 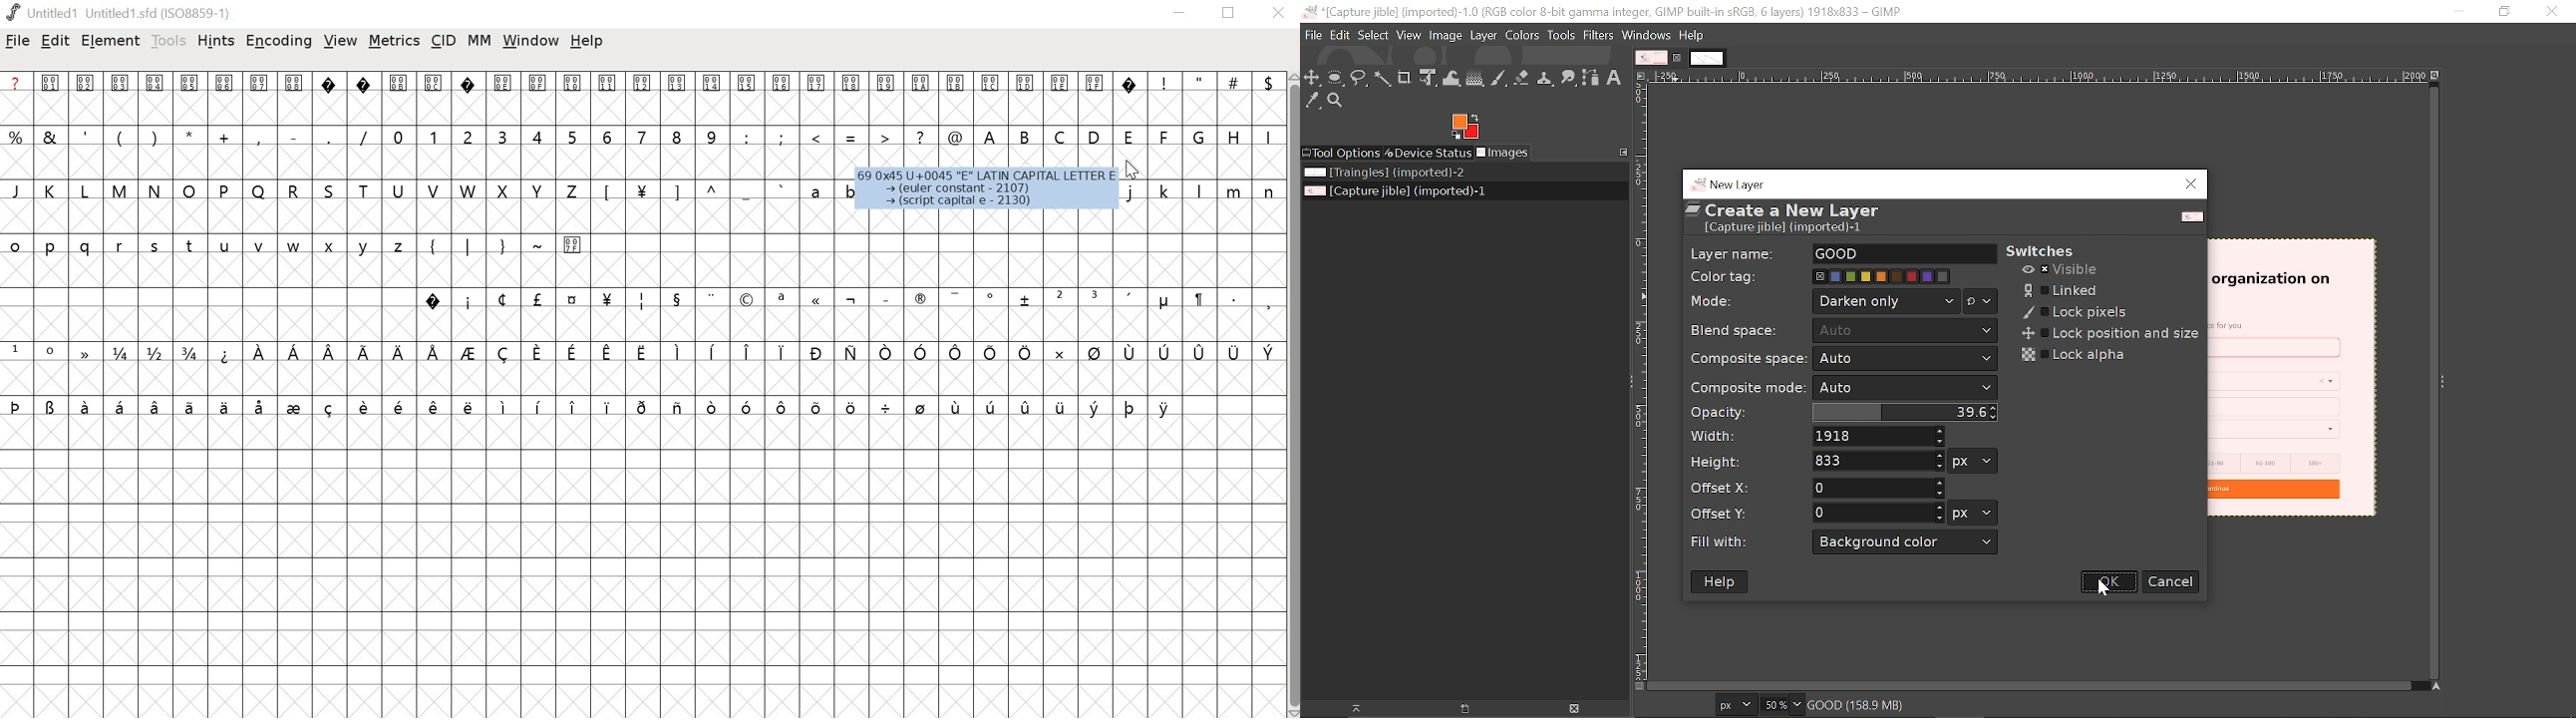 What do you see at coordinates (1887, 301) in the screenshot?
I see `Mode` at bounding box center [1887, 301].